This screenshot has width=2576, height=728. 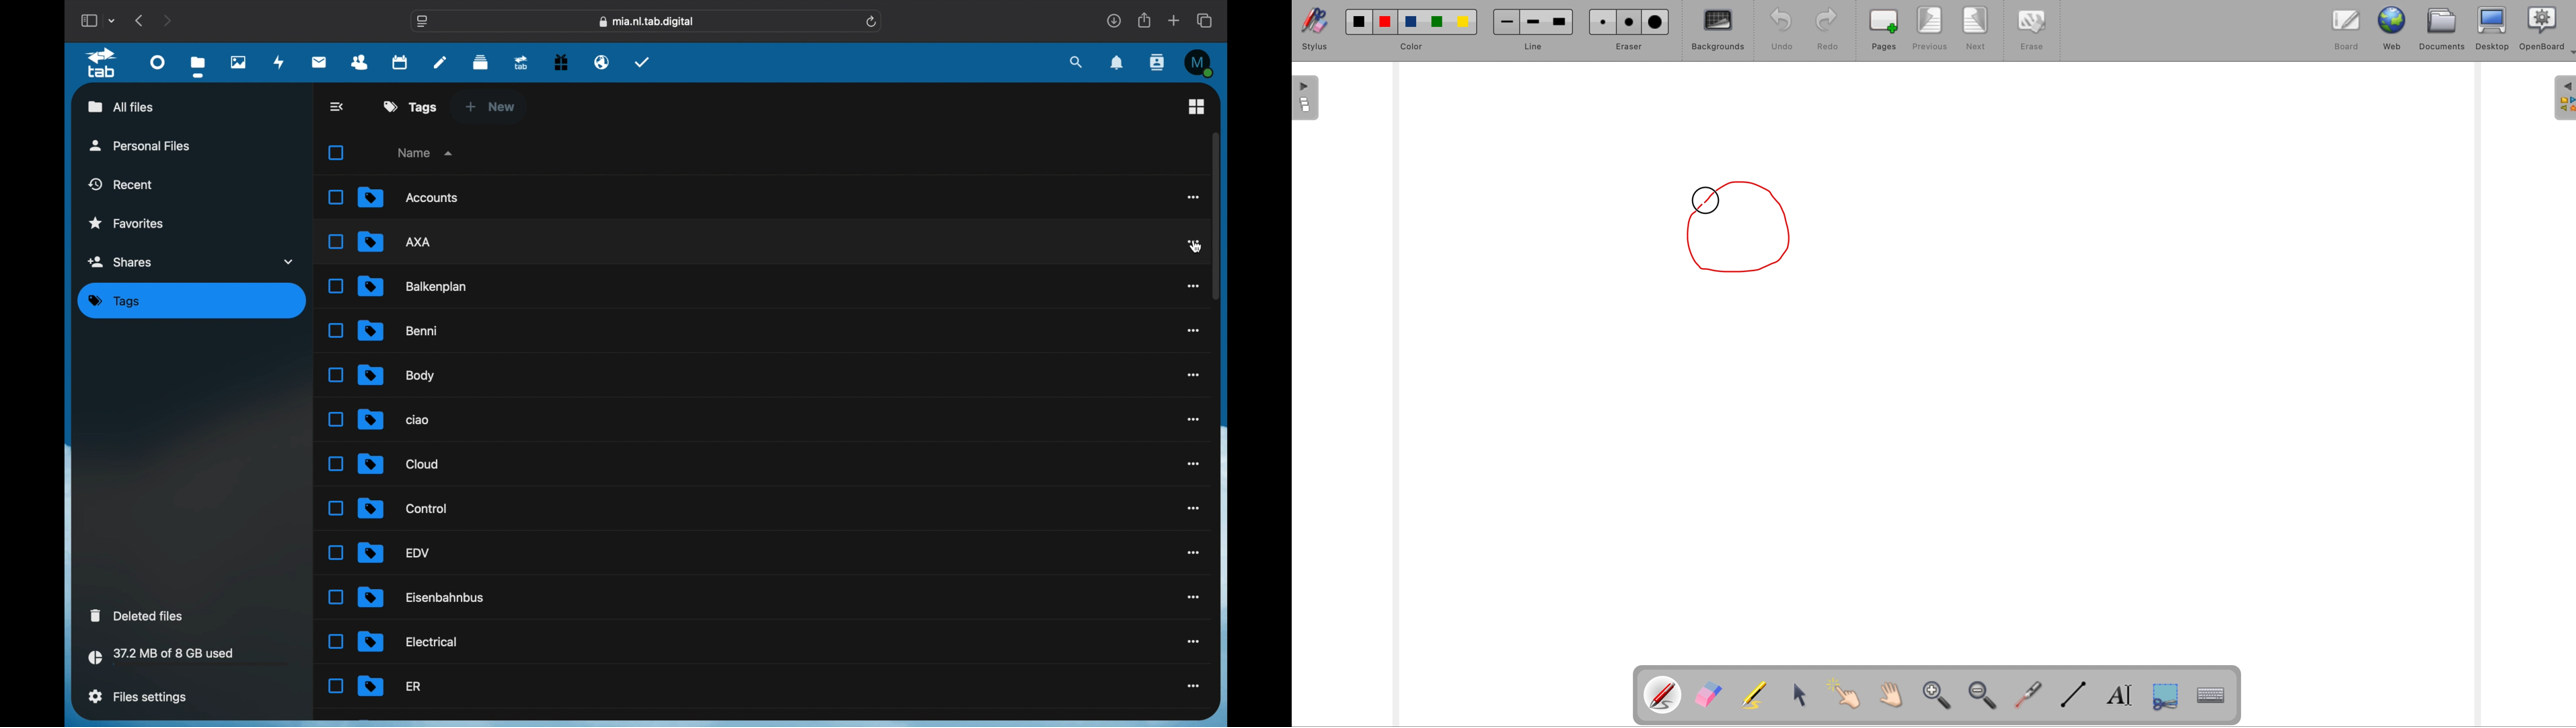 What do you see at coordinates (561, 61) in the screenshot?
I see `free trial` at bounding box center [561, 61].